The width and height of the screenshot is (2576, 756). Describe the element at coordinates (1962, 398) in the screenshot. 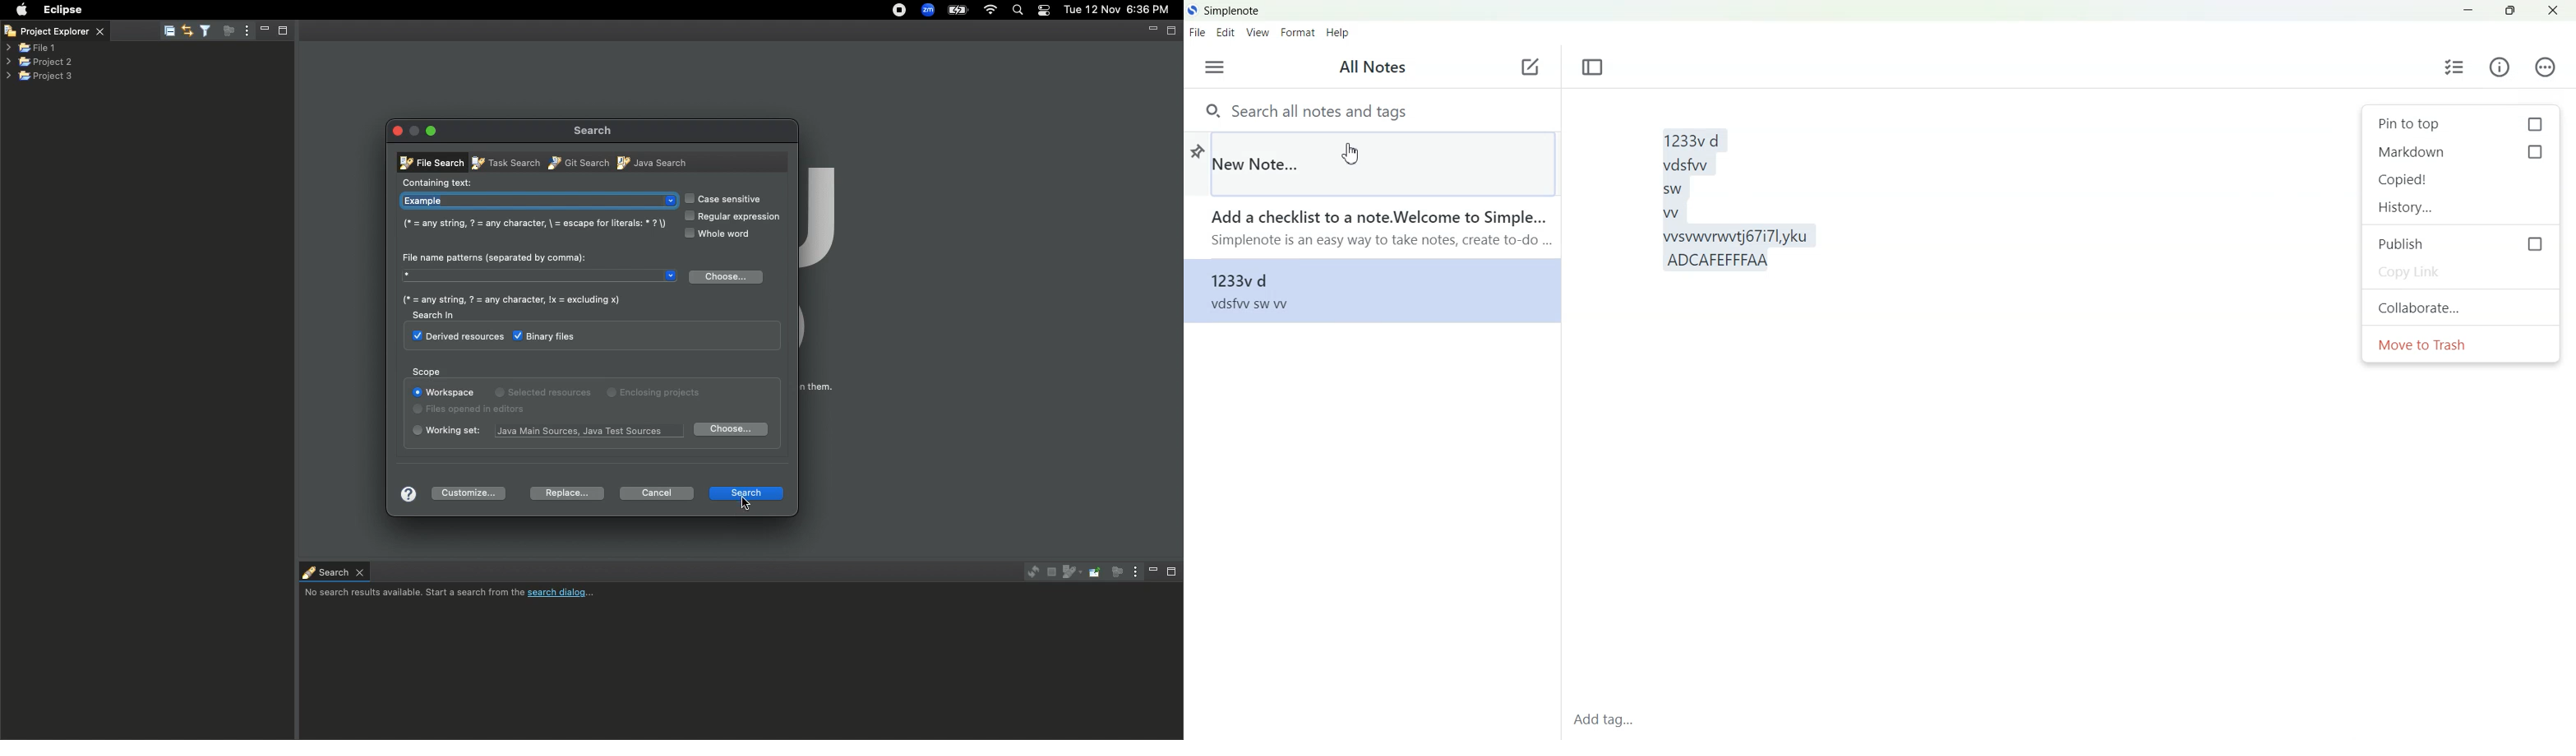

I see `1233v d vdsfw sw W www677lyku ADCAFEFFFAA ` at that location.